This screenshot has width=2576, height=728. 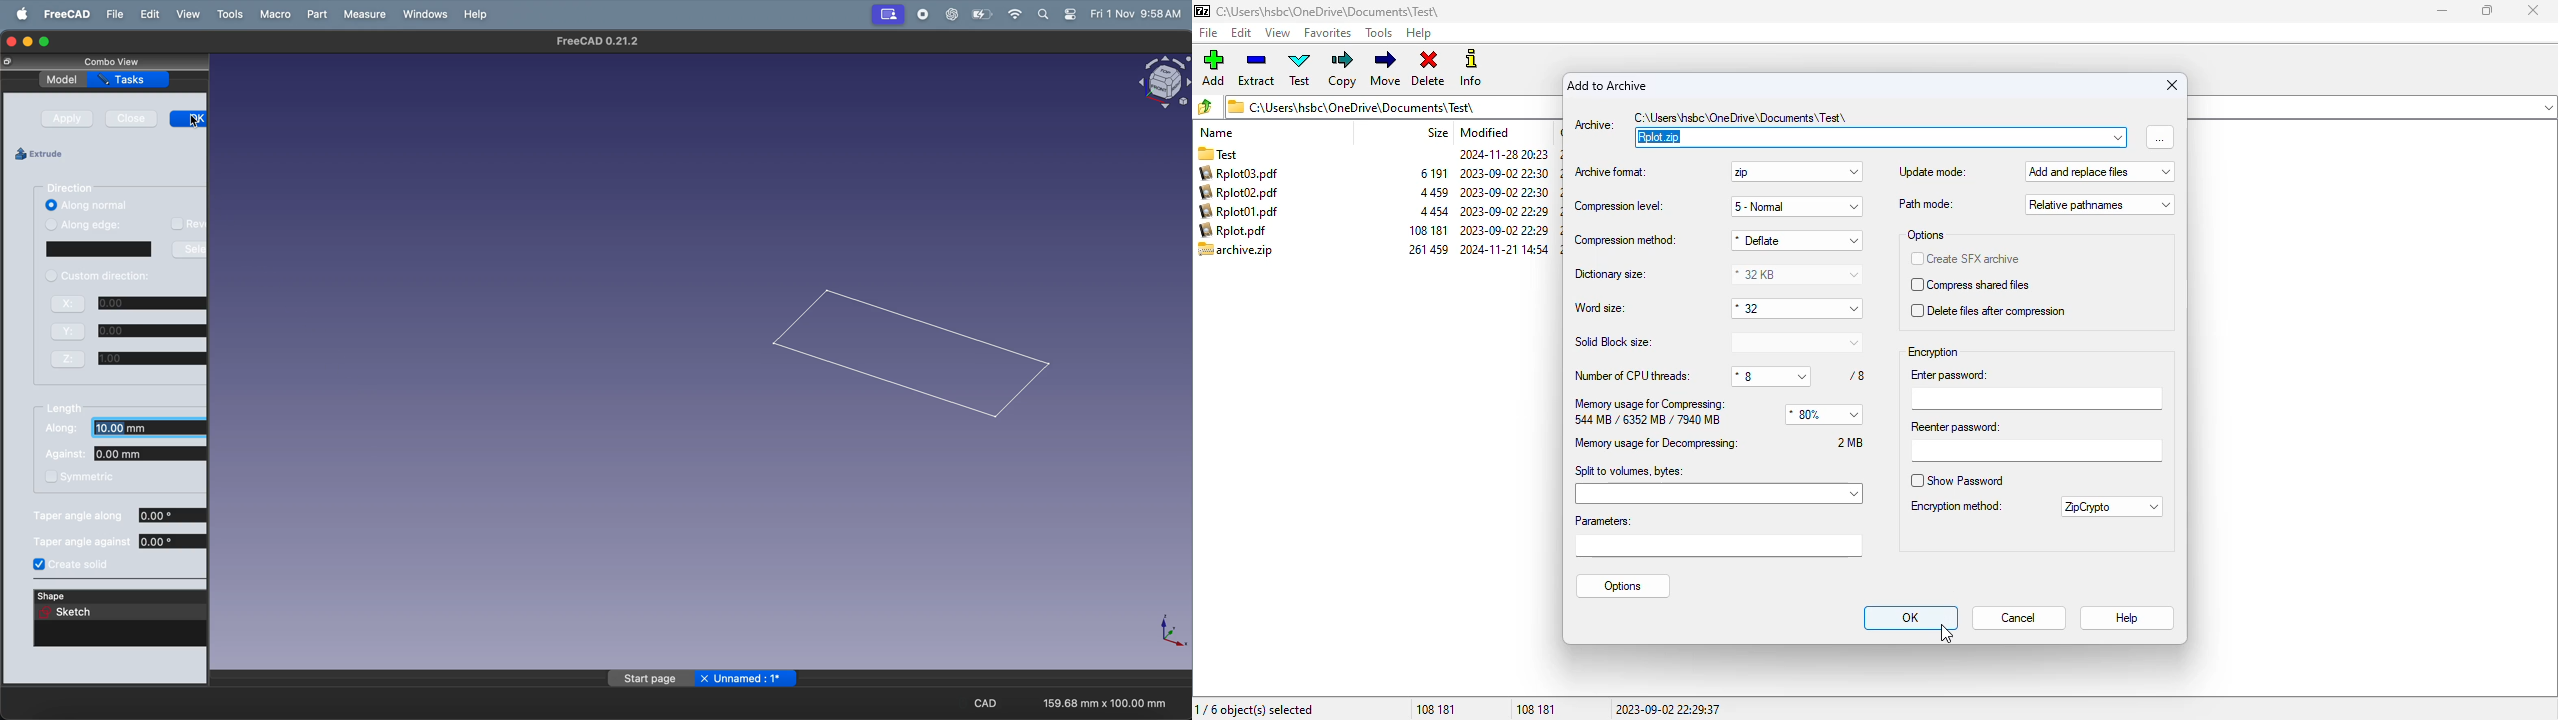 What do you see at coordinates (1623, 585) in the screenshot?
I see `options` at bounding box center [1623, 585].